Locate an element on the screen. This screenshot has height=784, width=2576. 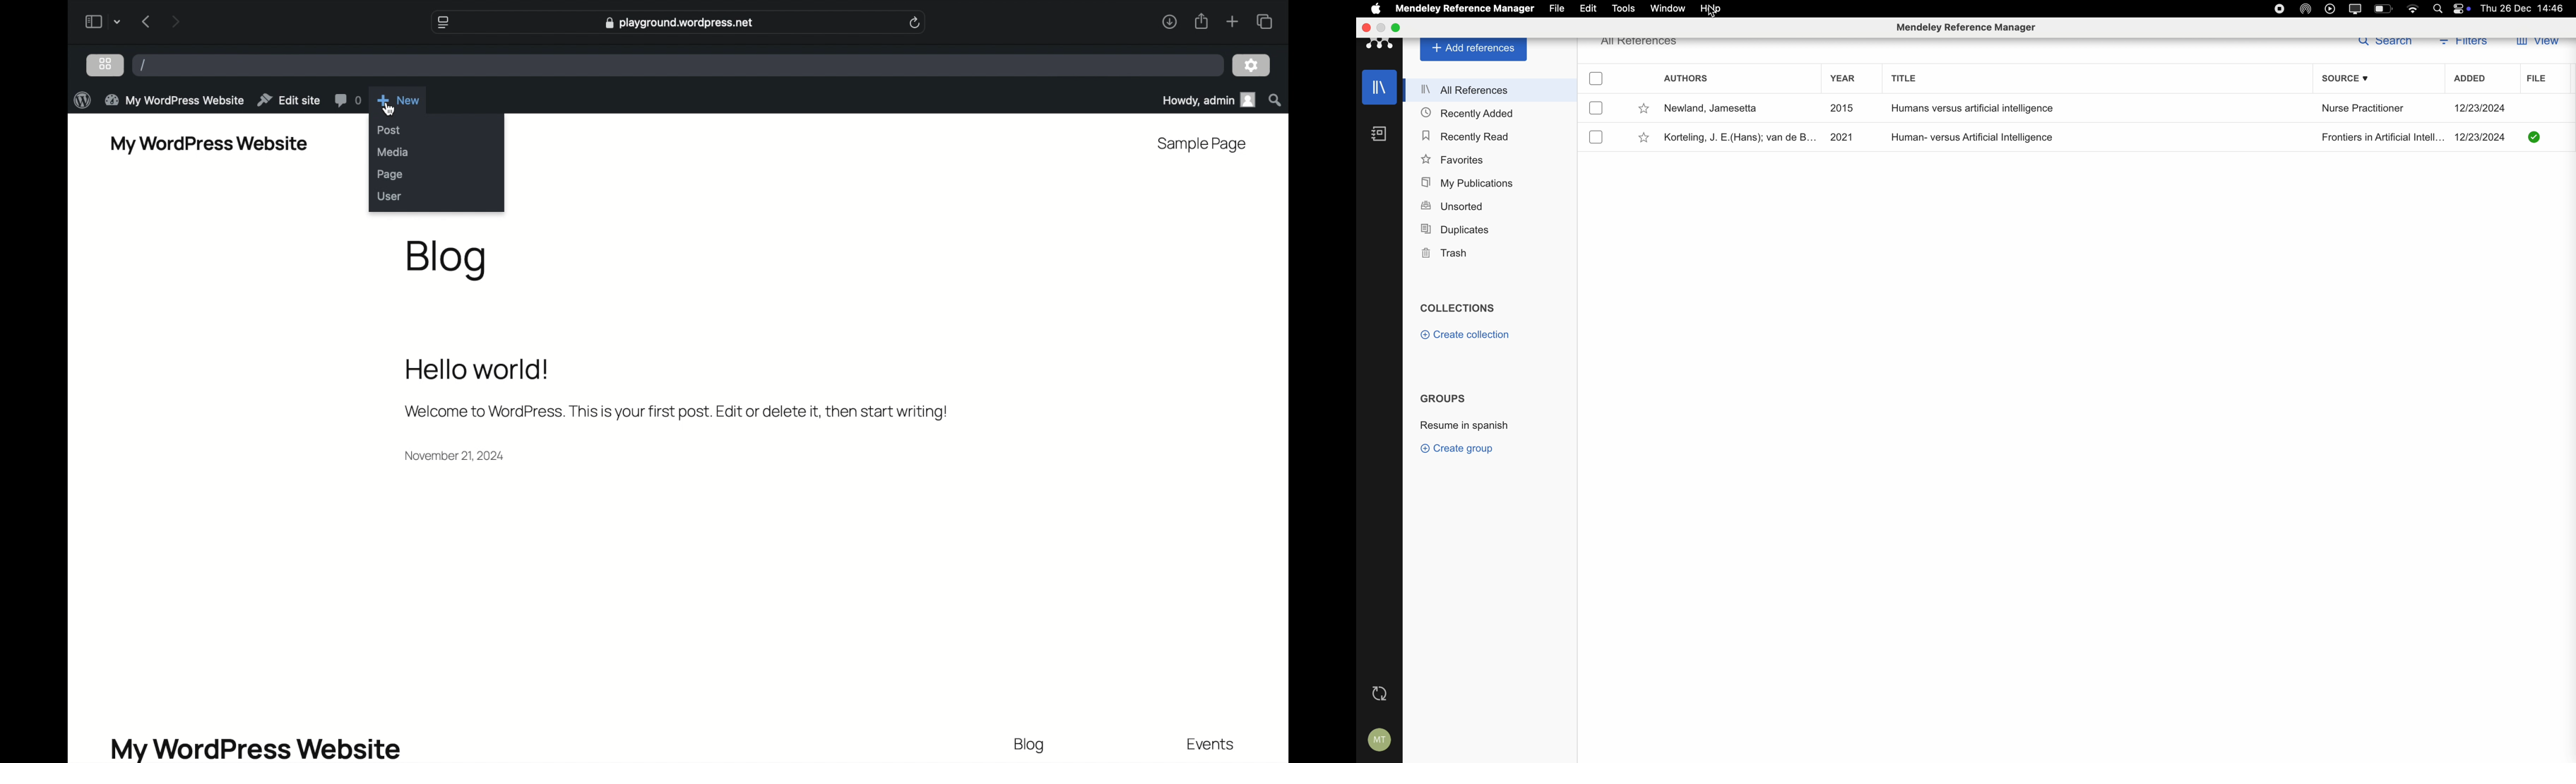
controls is located at coordinates (2465, 8).